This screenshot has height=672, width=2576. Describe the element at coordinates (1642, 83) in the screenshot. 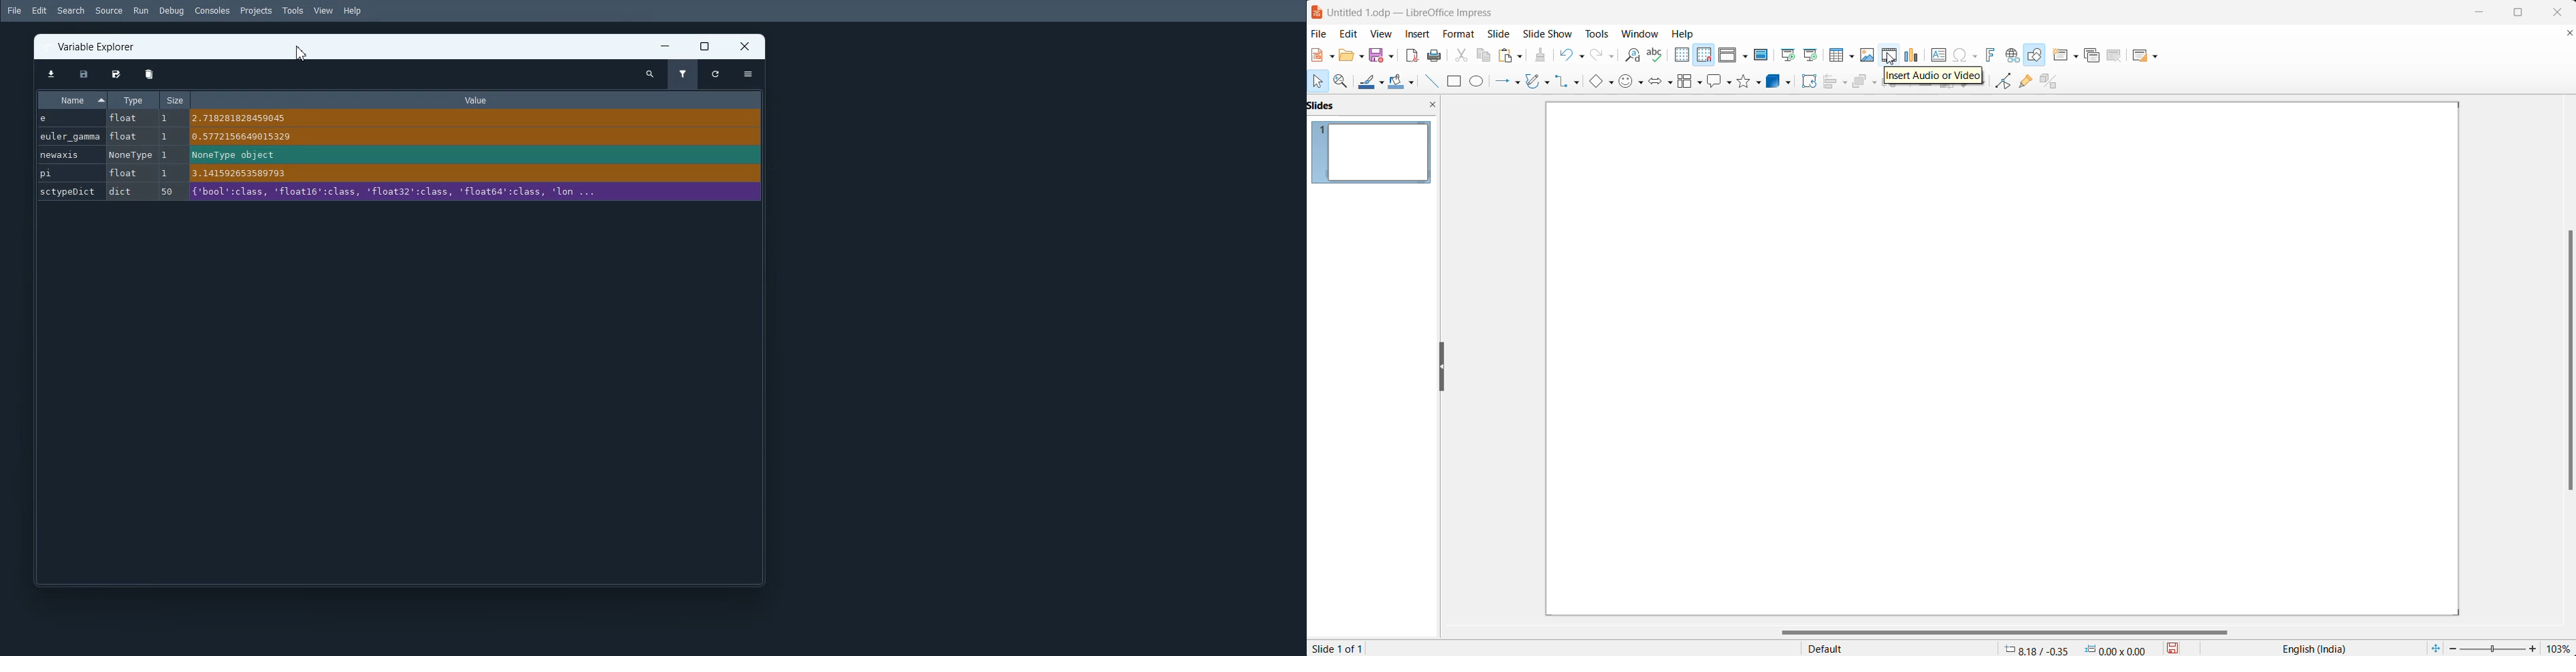

I see `symbol shapes option` at that location.